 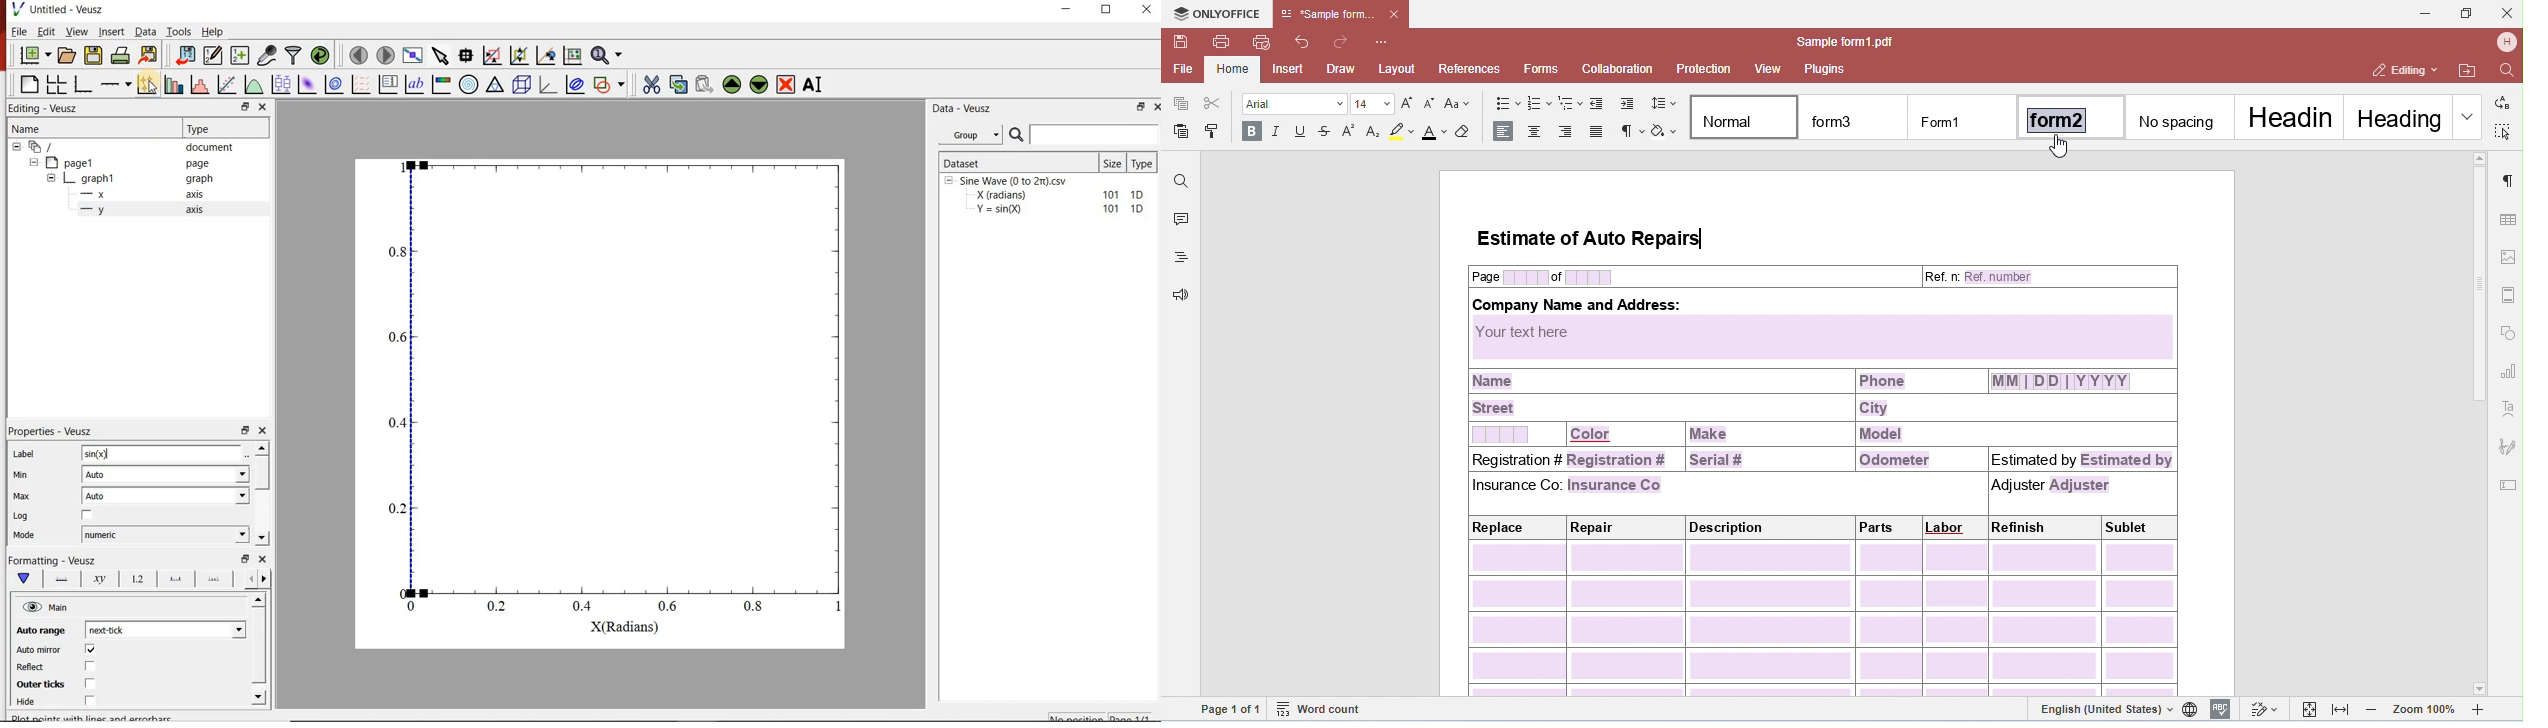 I want to click on plot points, so click(x=149, y=84).